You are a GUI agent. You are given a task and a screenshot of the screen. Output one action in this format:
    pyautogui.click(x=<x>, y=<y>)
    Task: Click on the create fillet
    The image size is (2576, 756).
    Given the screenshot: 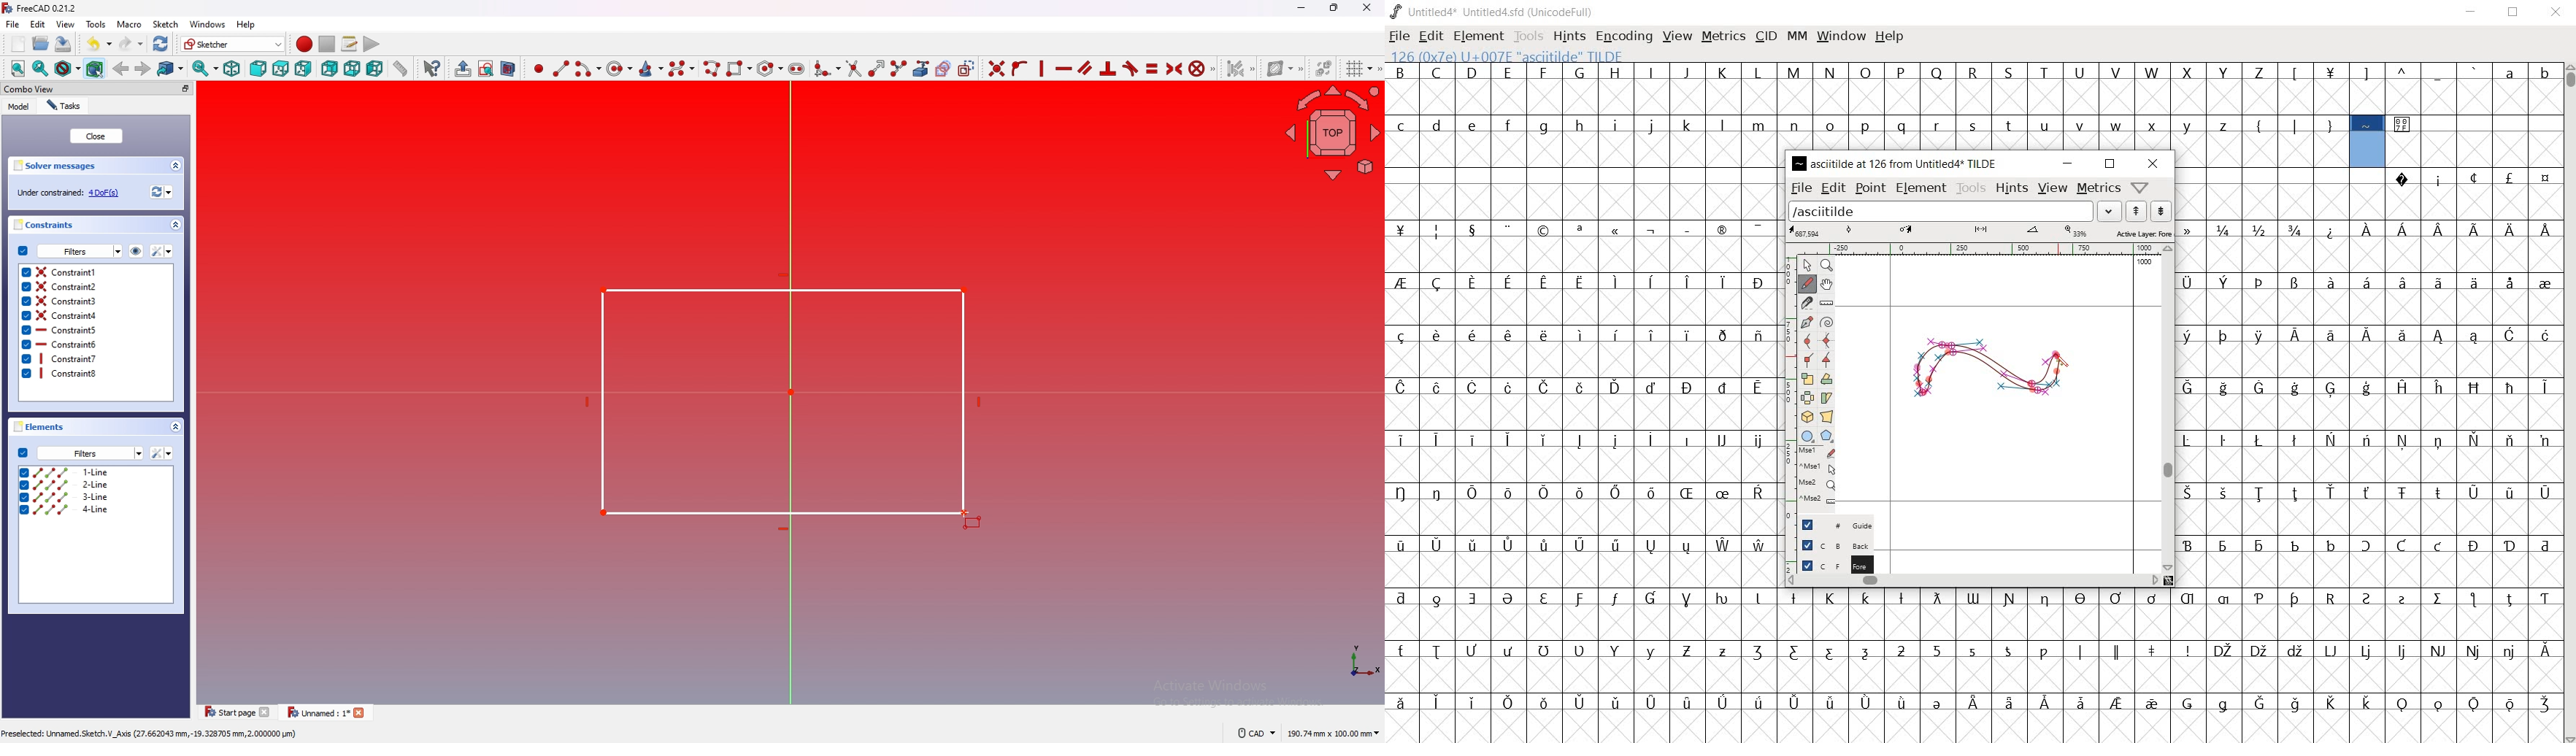 What is the action you would take?
    pyautogui.click(x=828, y=69)
    